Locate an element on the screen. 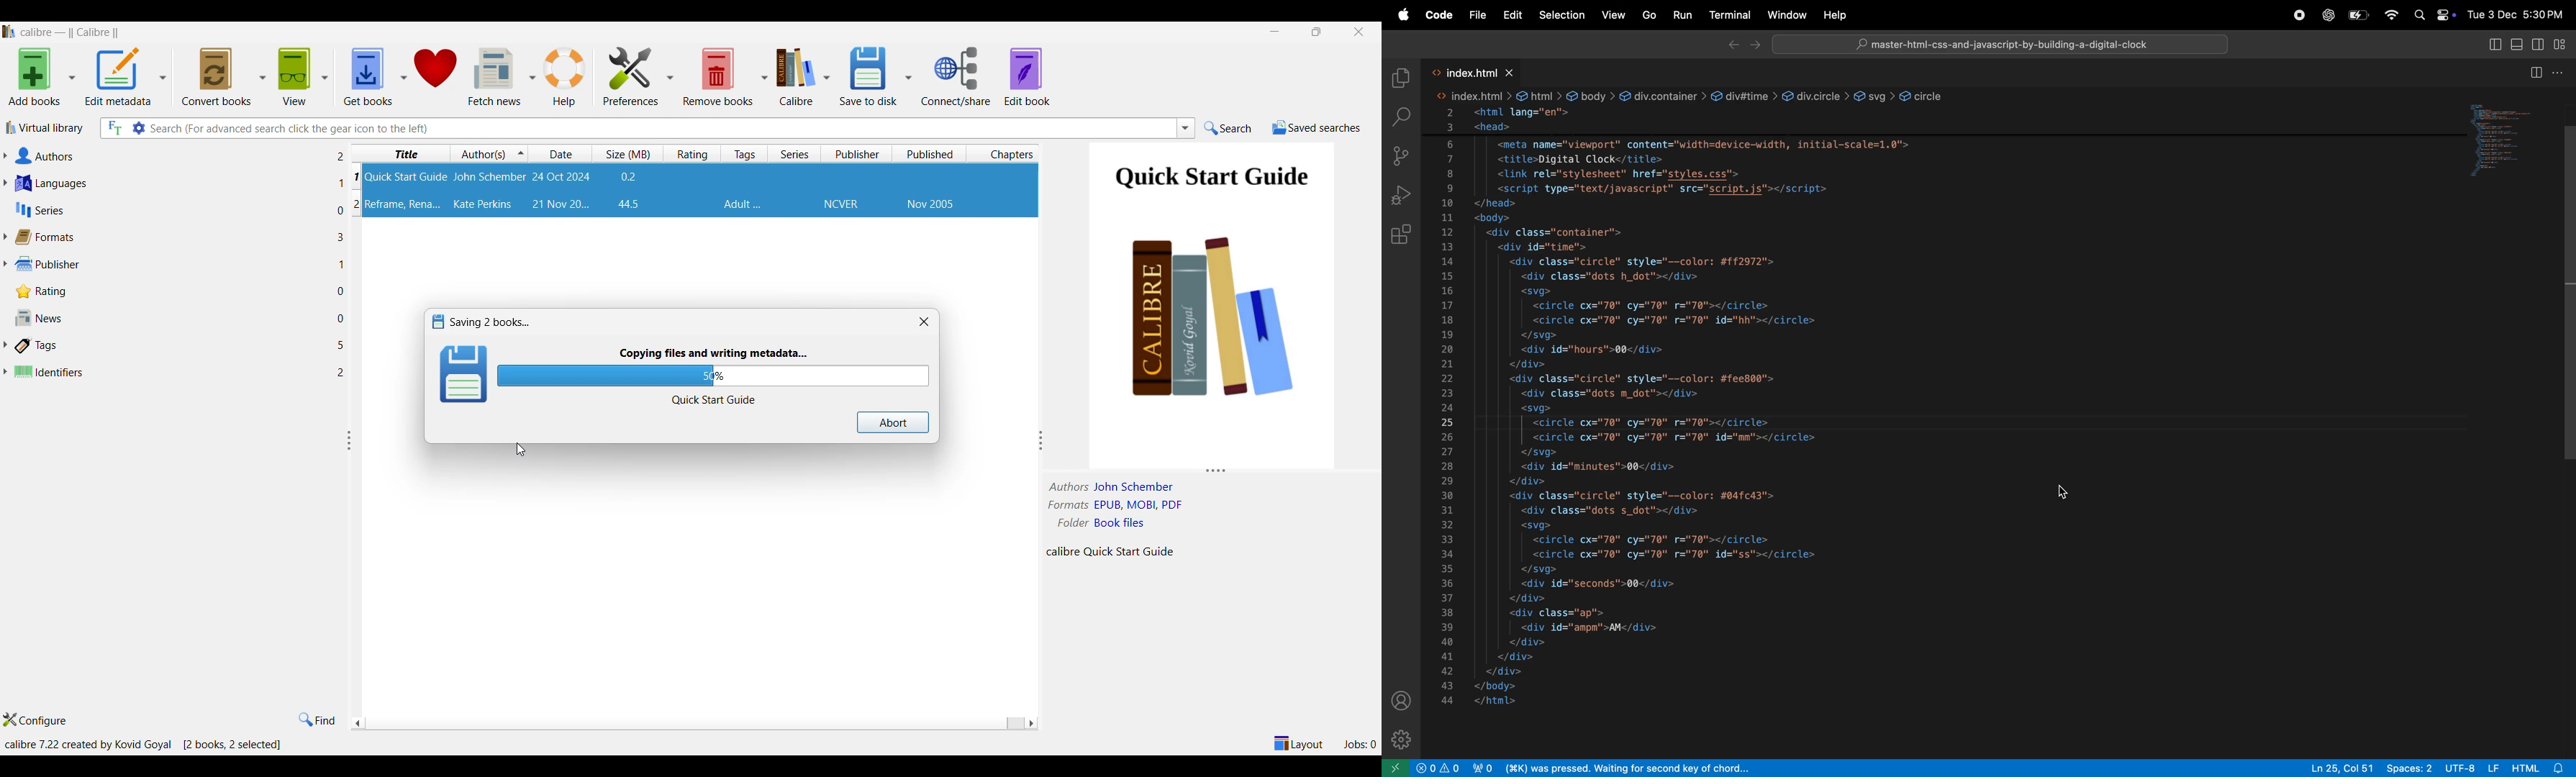 Image resolution: width=2576 pixels, height=784 pixels. View options is located at coordinates (302, 76).